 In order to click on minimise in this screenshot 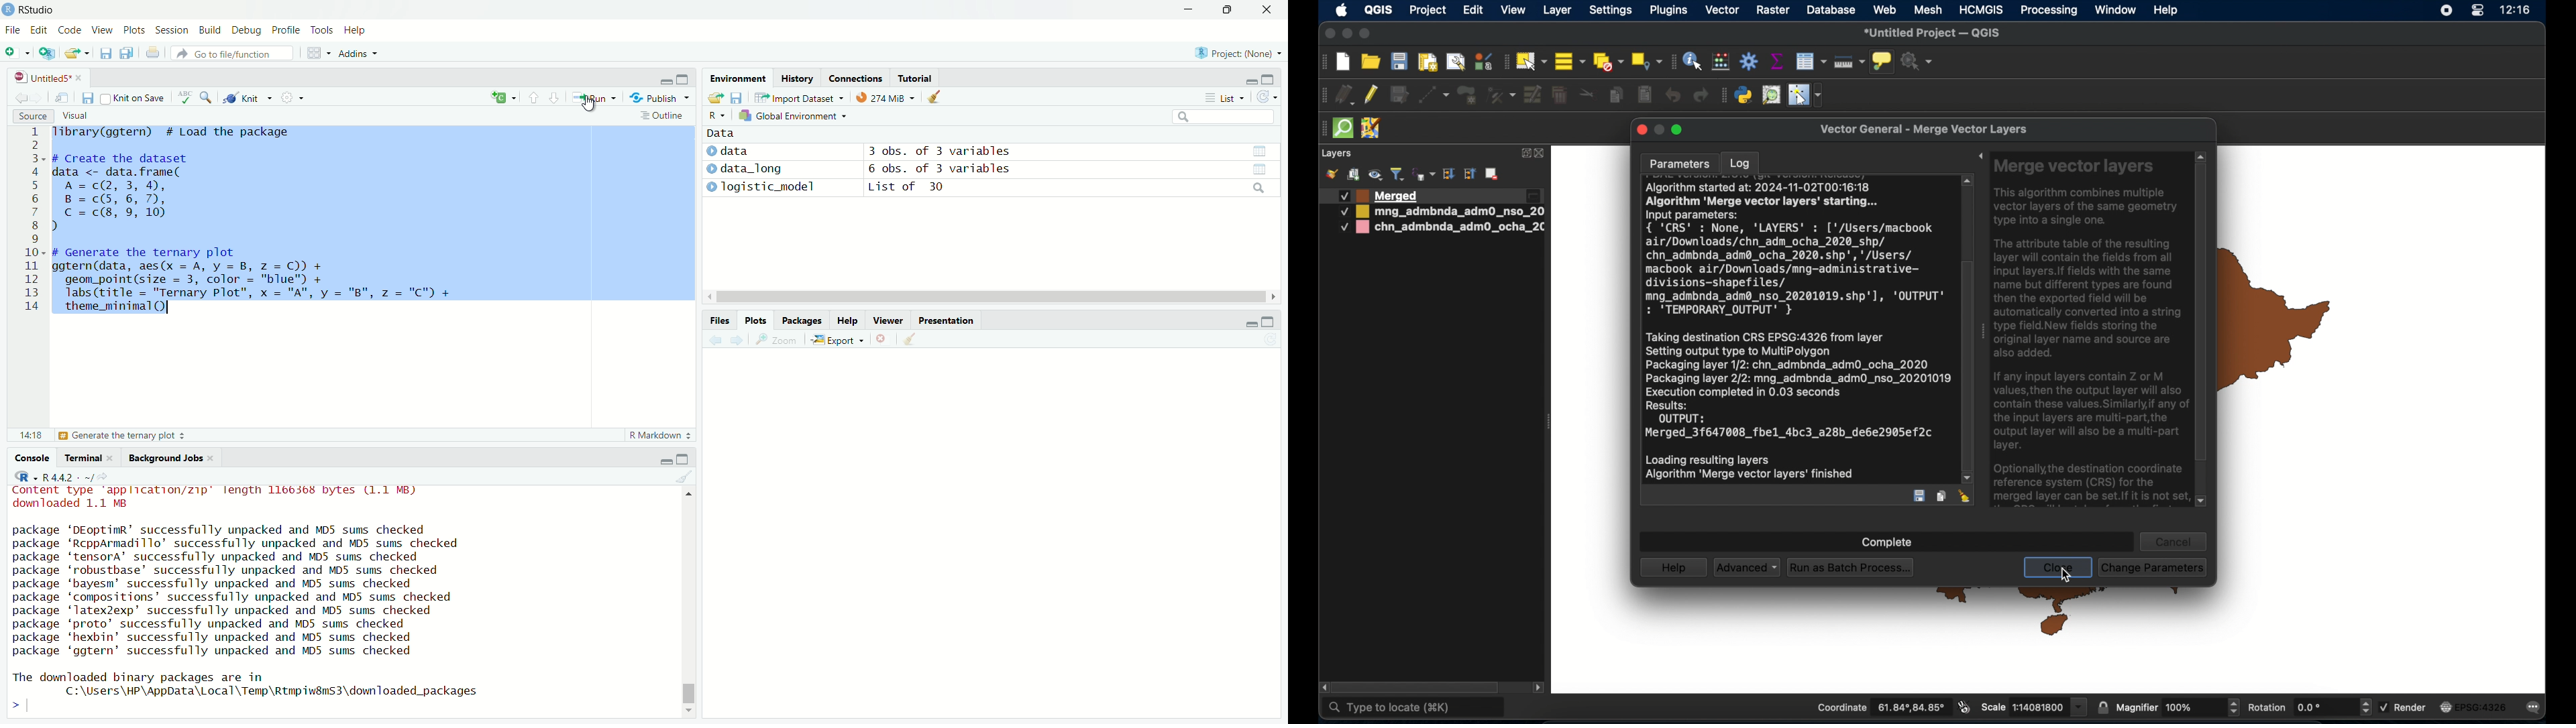, I will do `click(1246, 323)`.